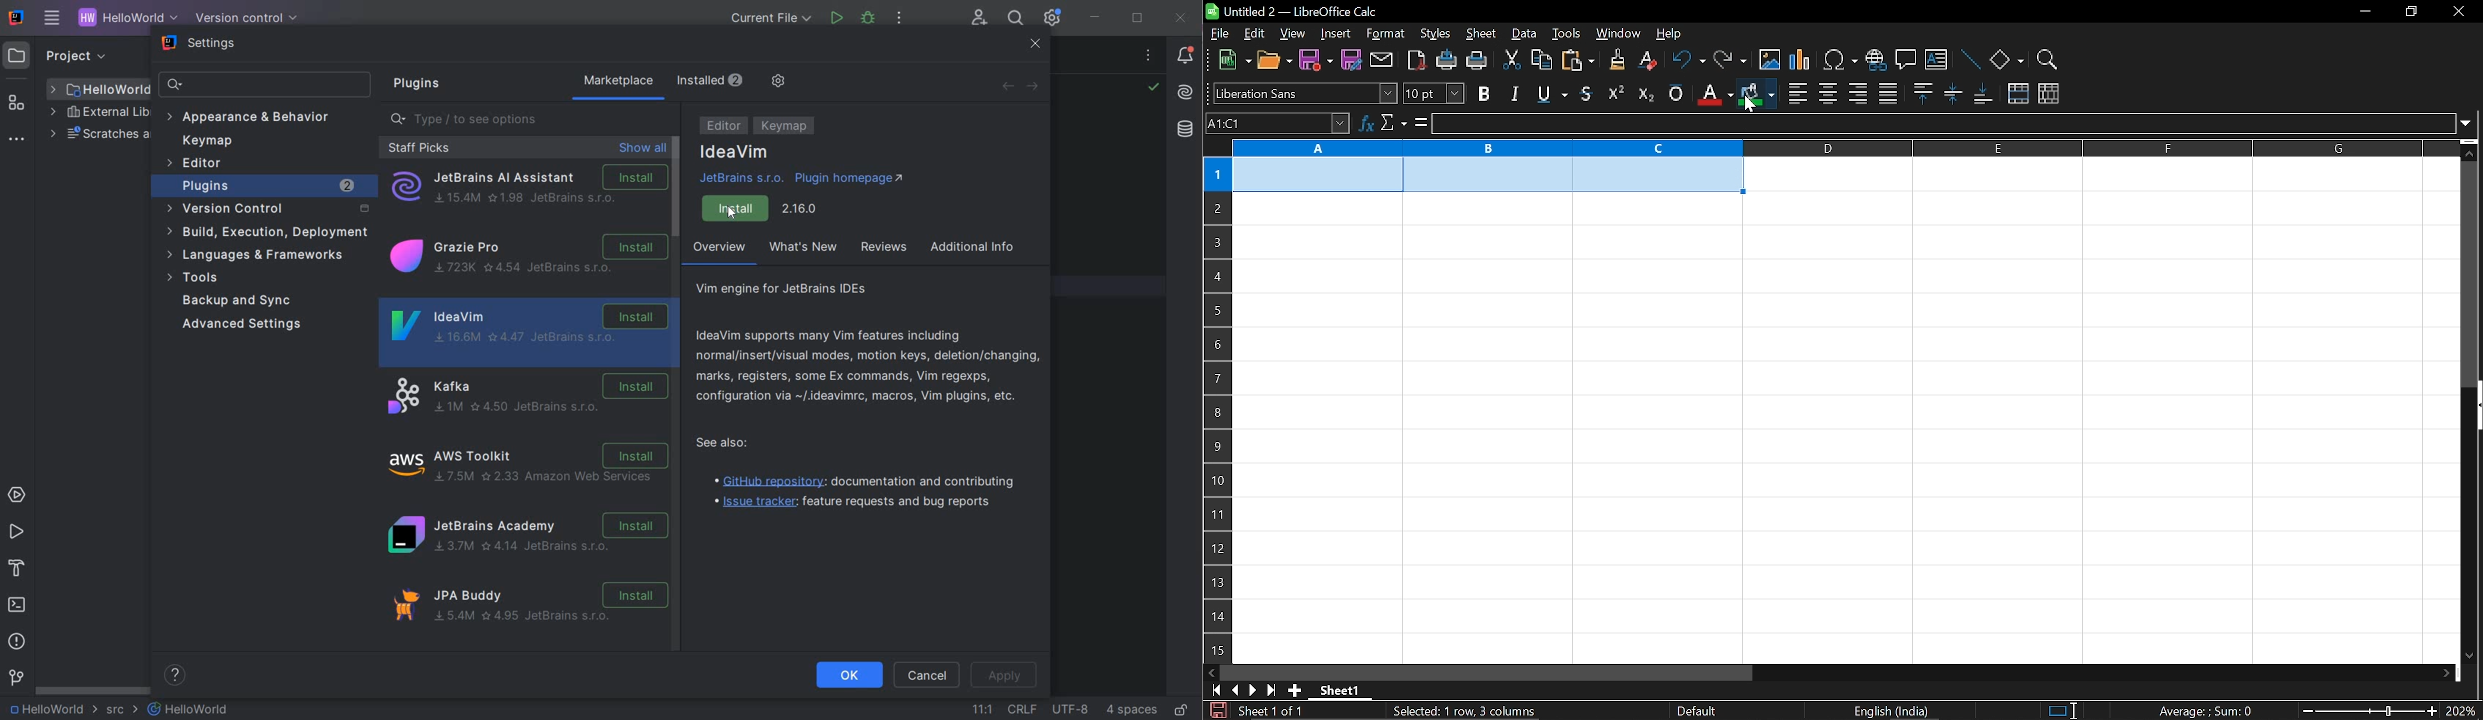 The image size is (2492, 728). Describe the element at coordinates (1386, 34) in the screenshot. I see `format` at that location.